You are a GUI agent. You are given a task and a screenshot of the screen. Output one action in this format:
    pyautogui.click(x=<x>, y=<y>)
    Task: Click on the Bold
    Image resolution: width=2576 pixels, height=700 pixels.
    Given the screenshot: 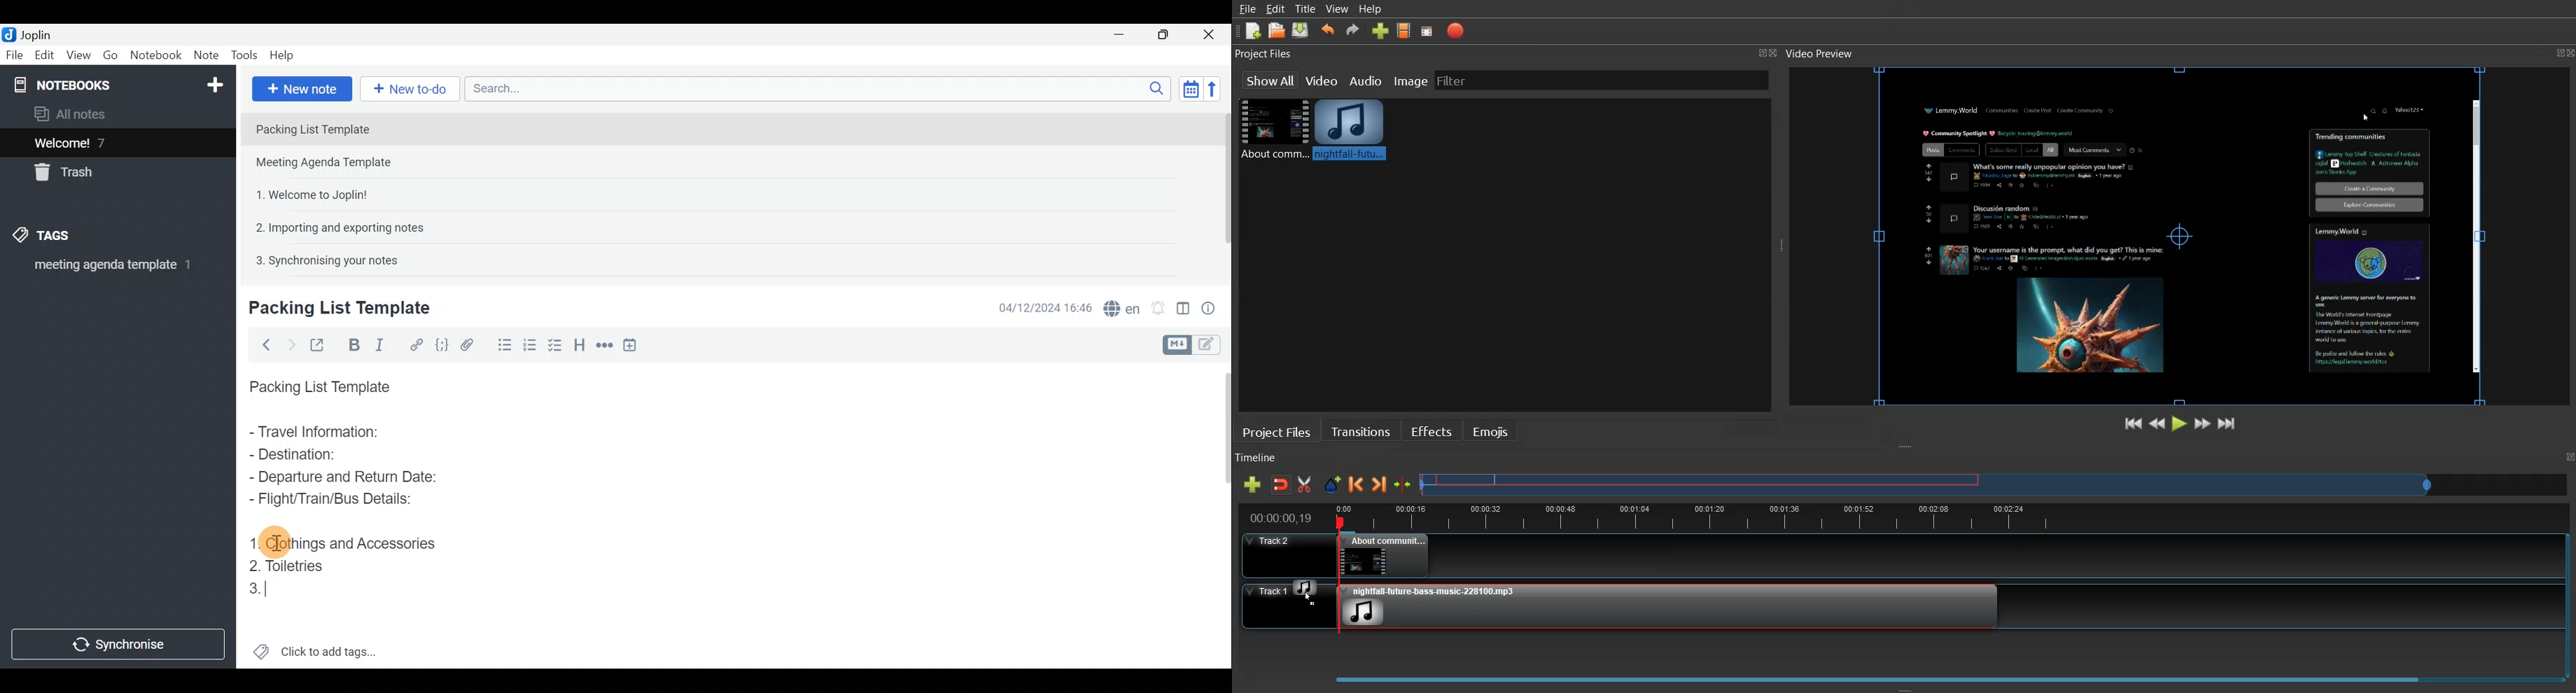 What is the action you would take?
    pyautogui.click(x=352, y=344)
    